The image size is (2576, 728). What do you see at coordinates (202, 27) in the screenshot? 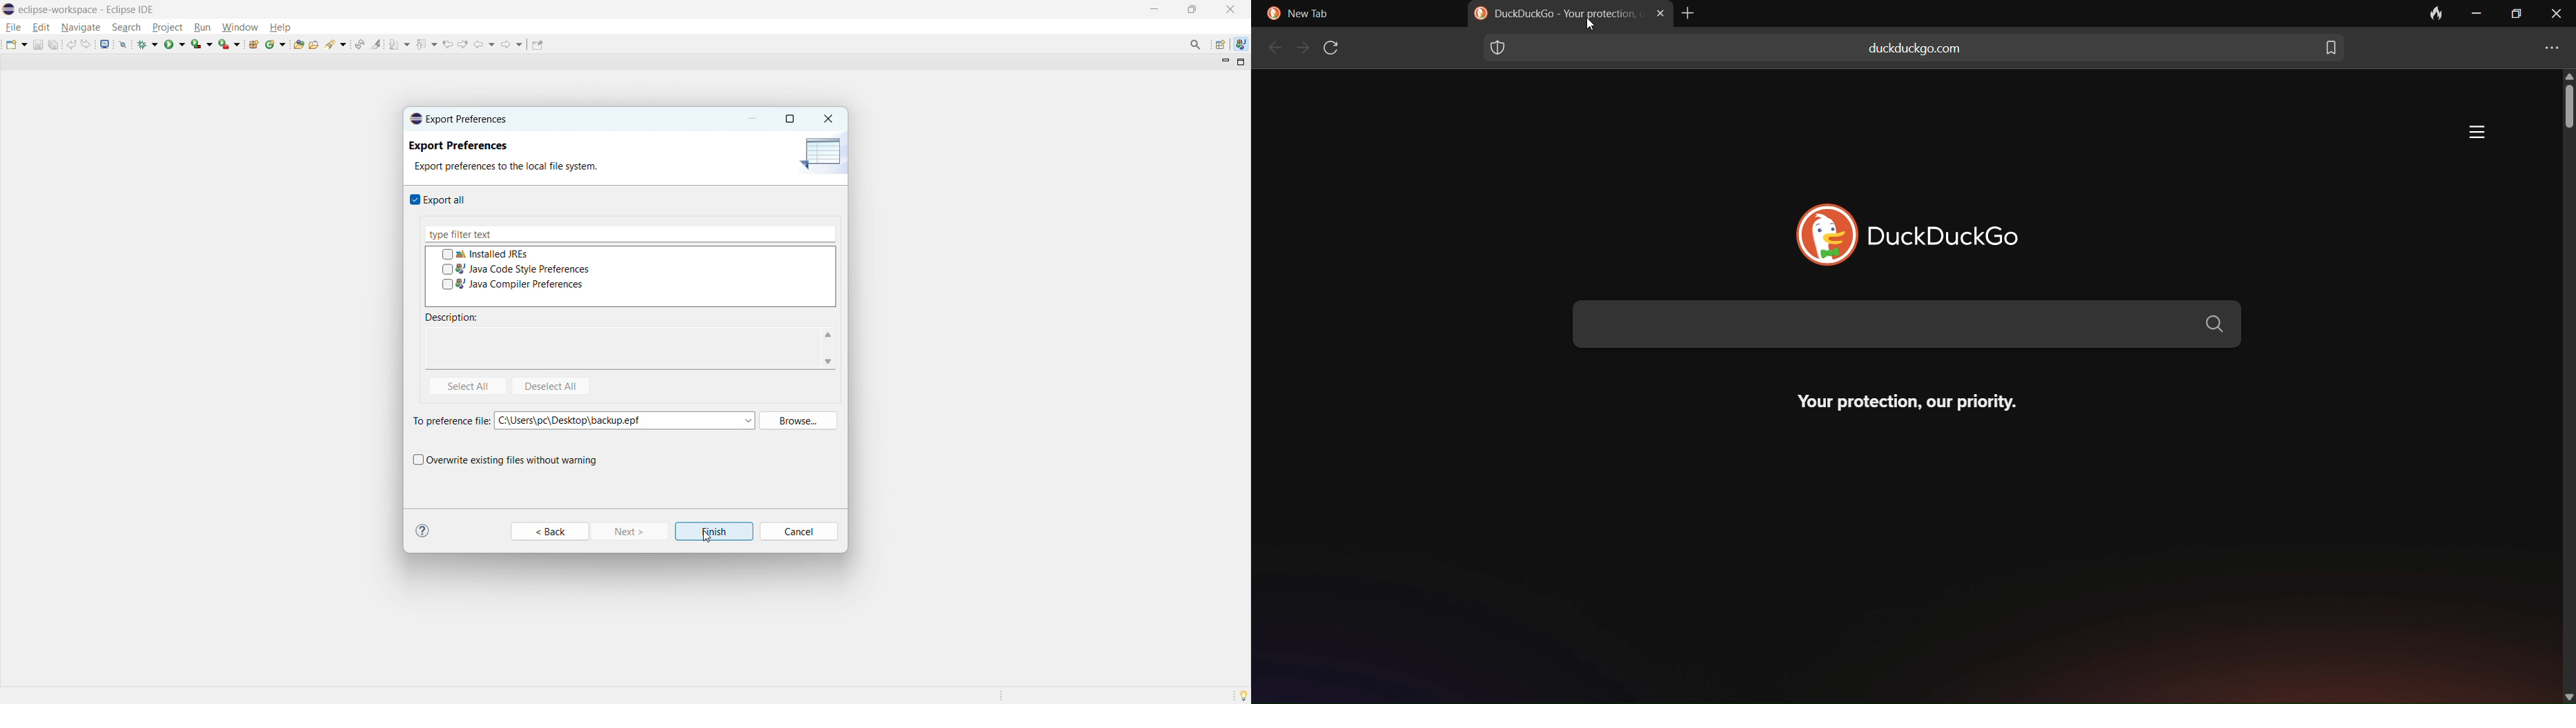
I see `run` at bounding box center [202, 27].